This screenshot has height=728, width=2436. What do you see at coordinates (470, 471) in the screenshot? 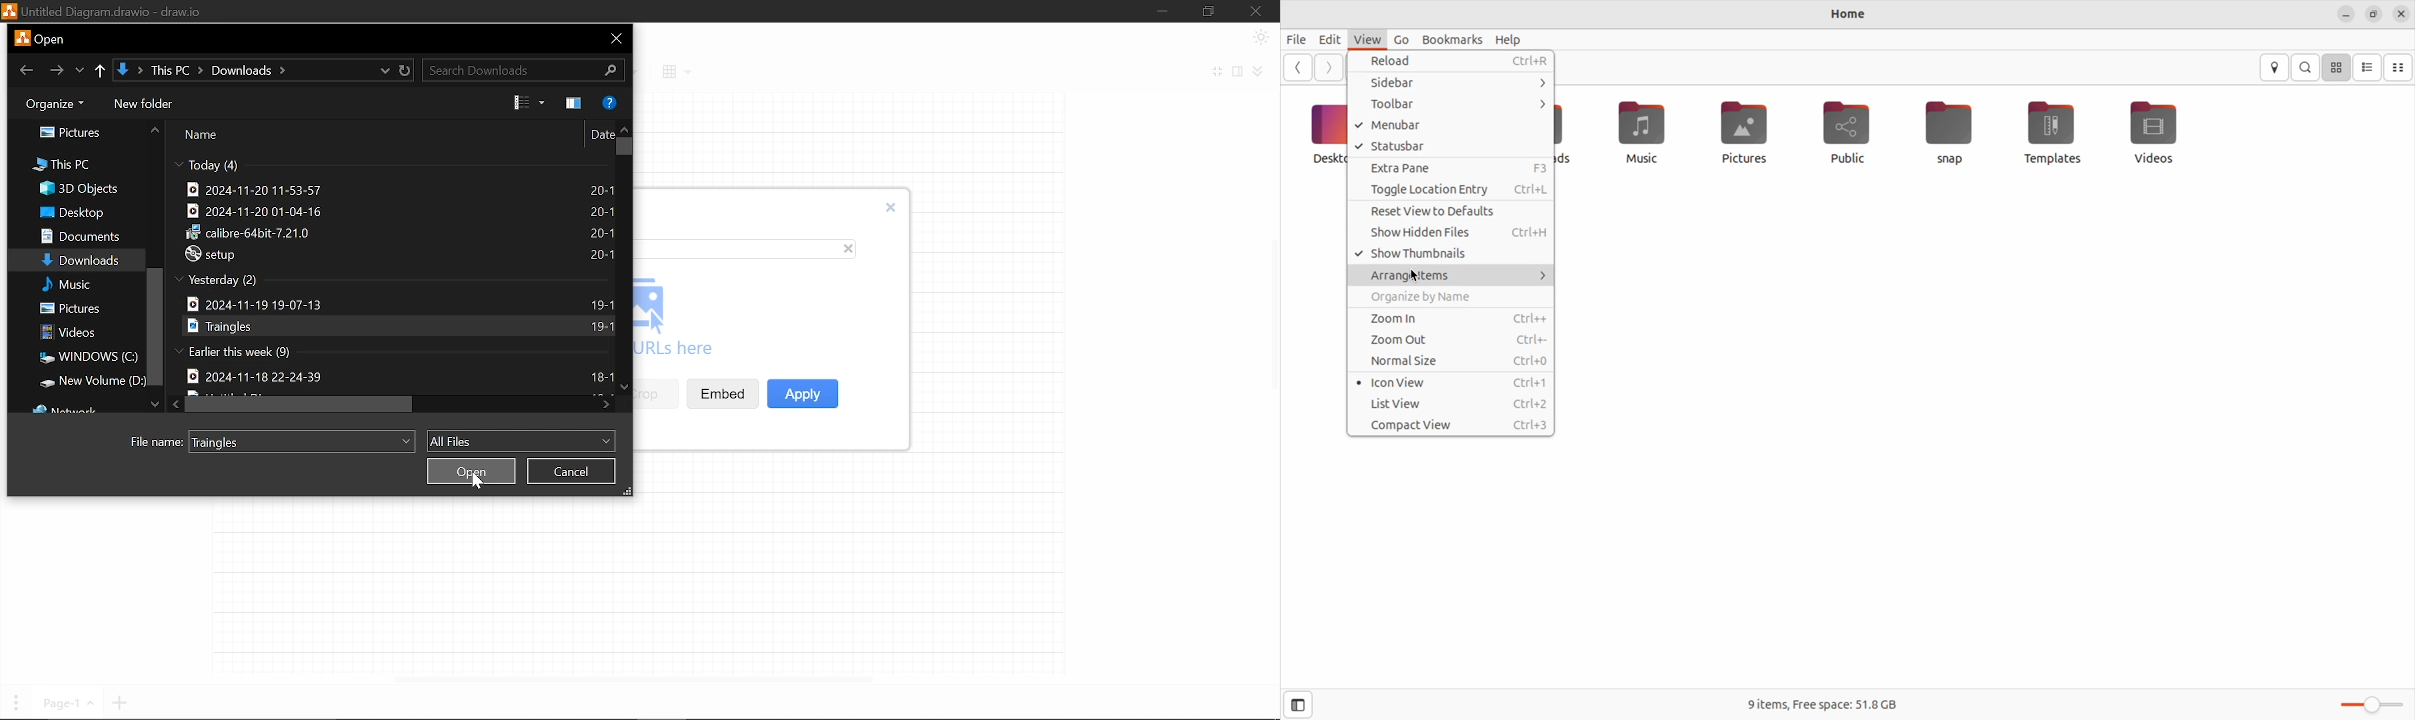
I see `Open` at bounding box center [470, 471].